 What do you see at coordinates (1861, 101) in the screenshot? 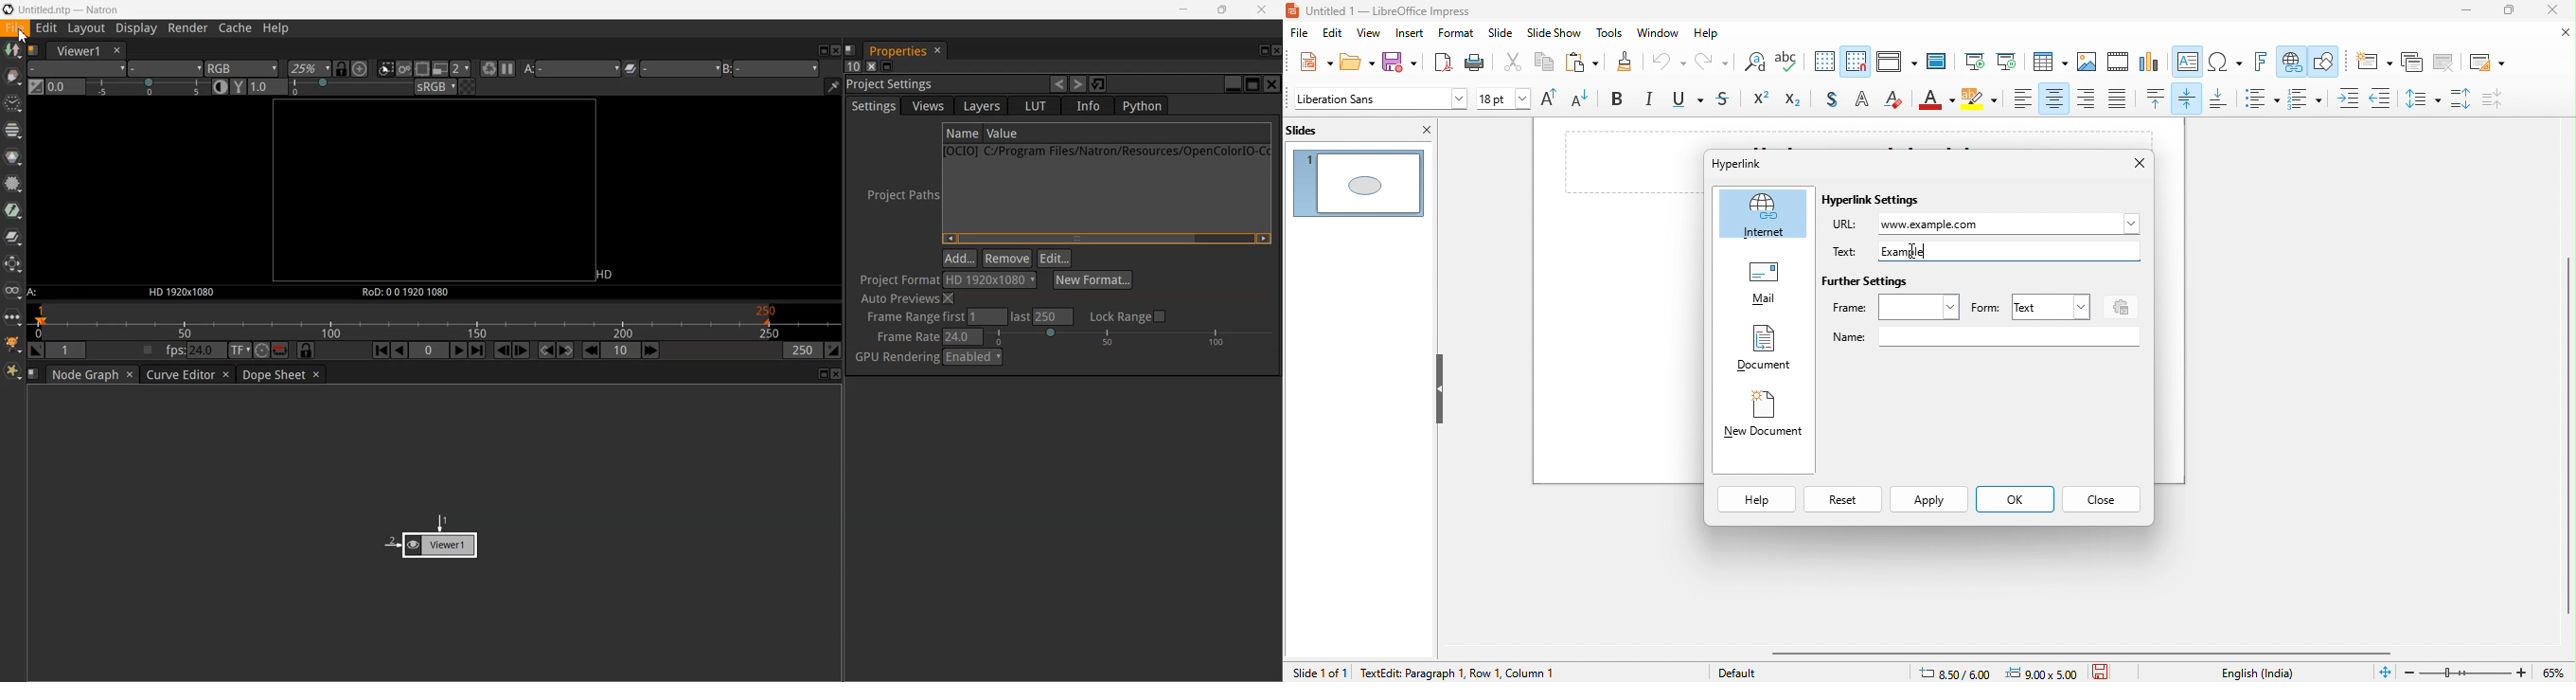
I see `apply outline attribute to font` at bounding box center [1861, 101].